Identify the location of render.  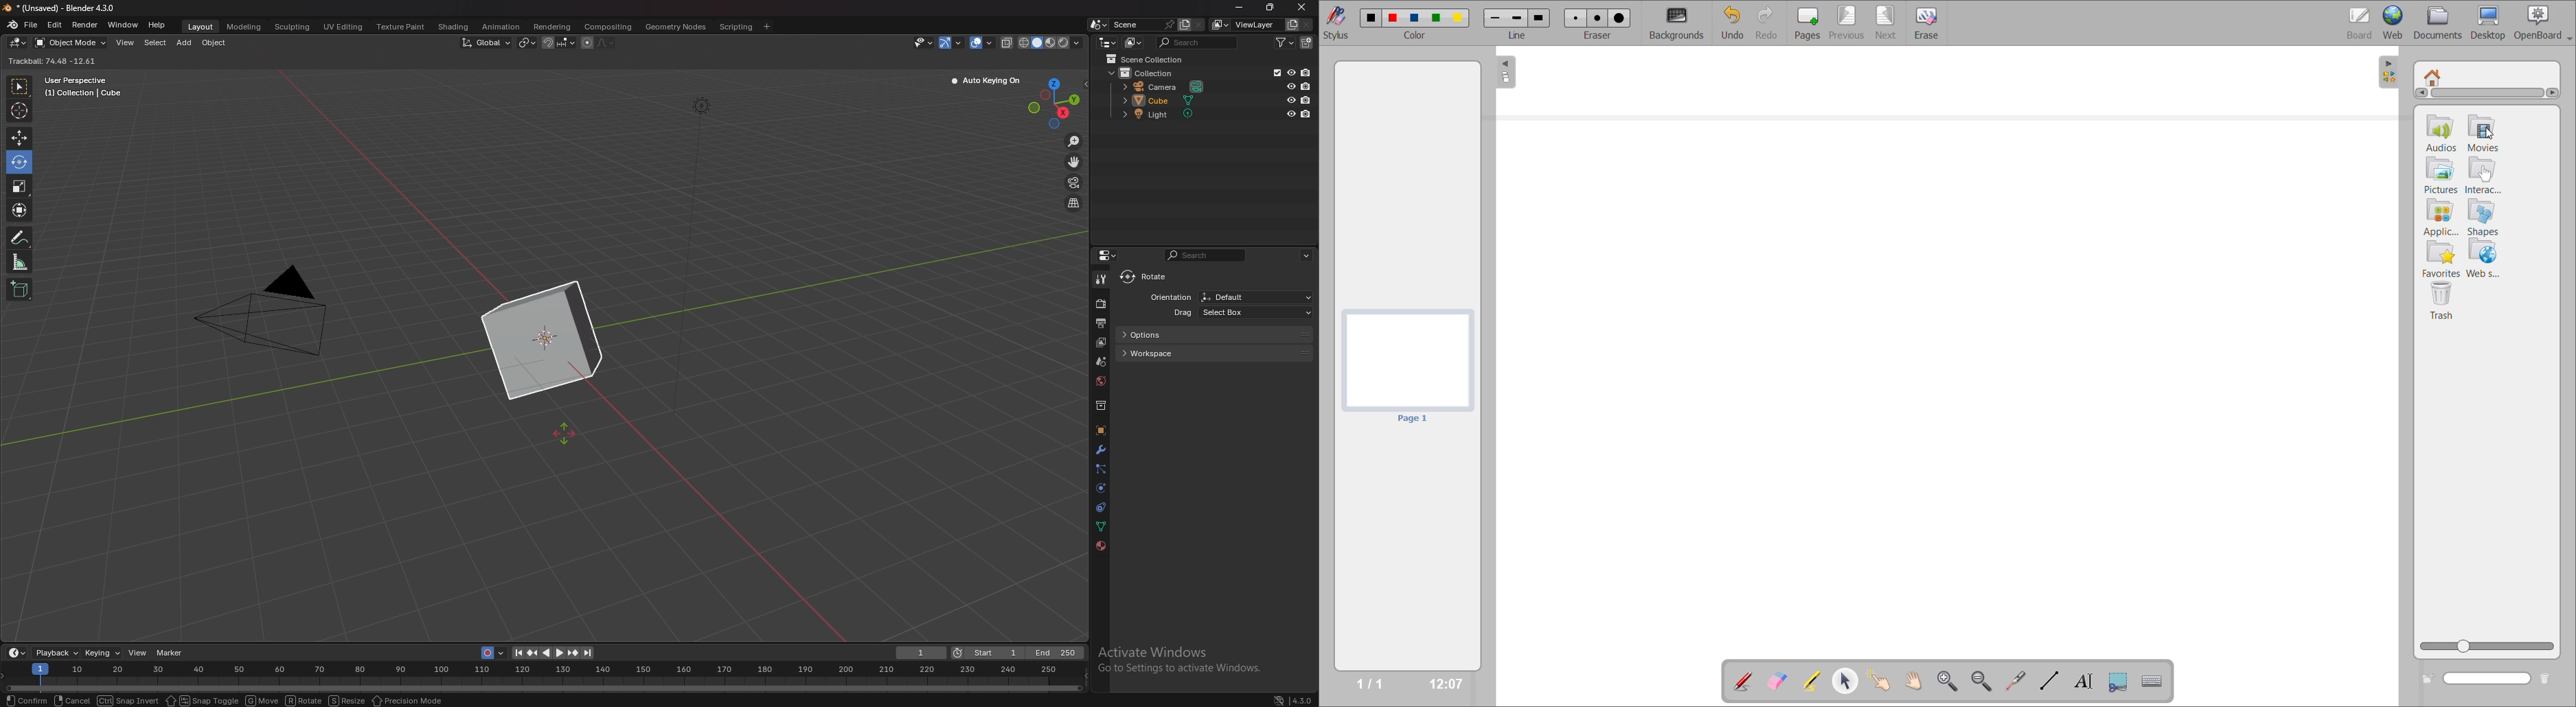
(1102, 303).